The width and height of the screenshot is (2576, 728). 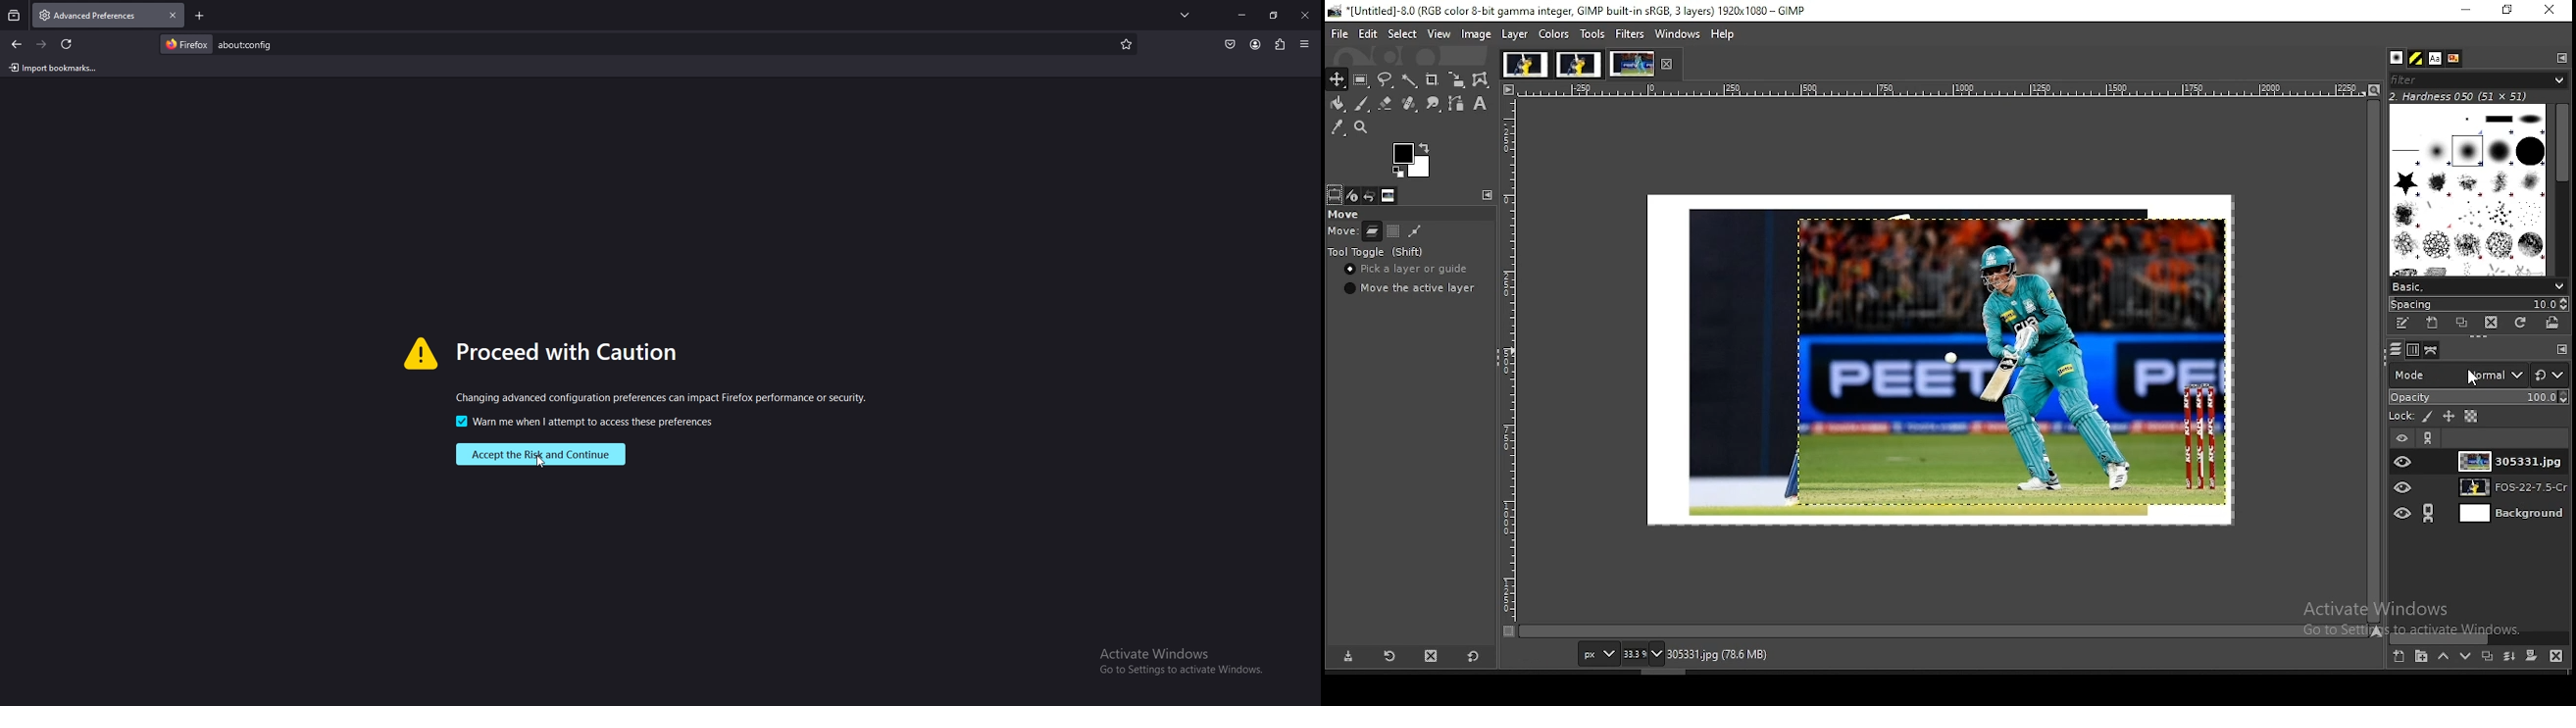 I want to click on image, so click(x=1477, y=34).